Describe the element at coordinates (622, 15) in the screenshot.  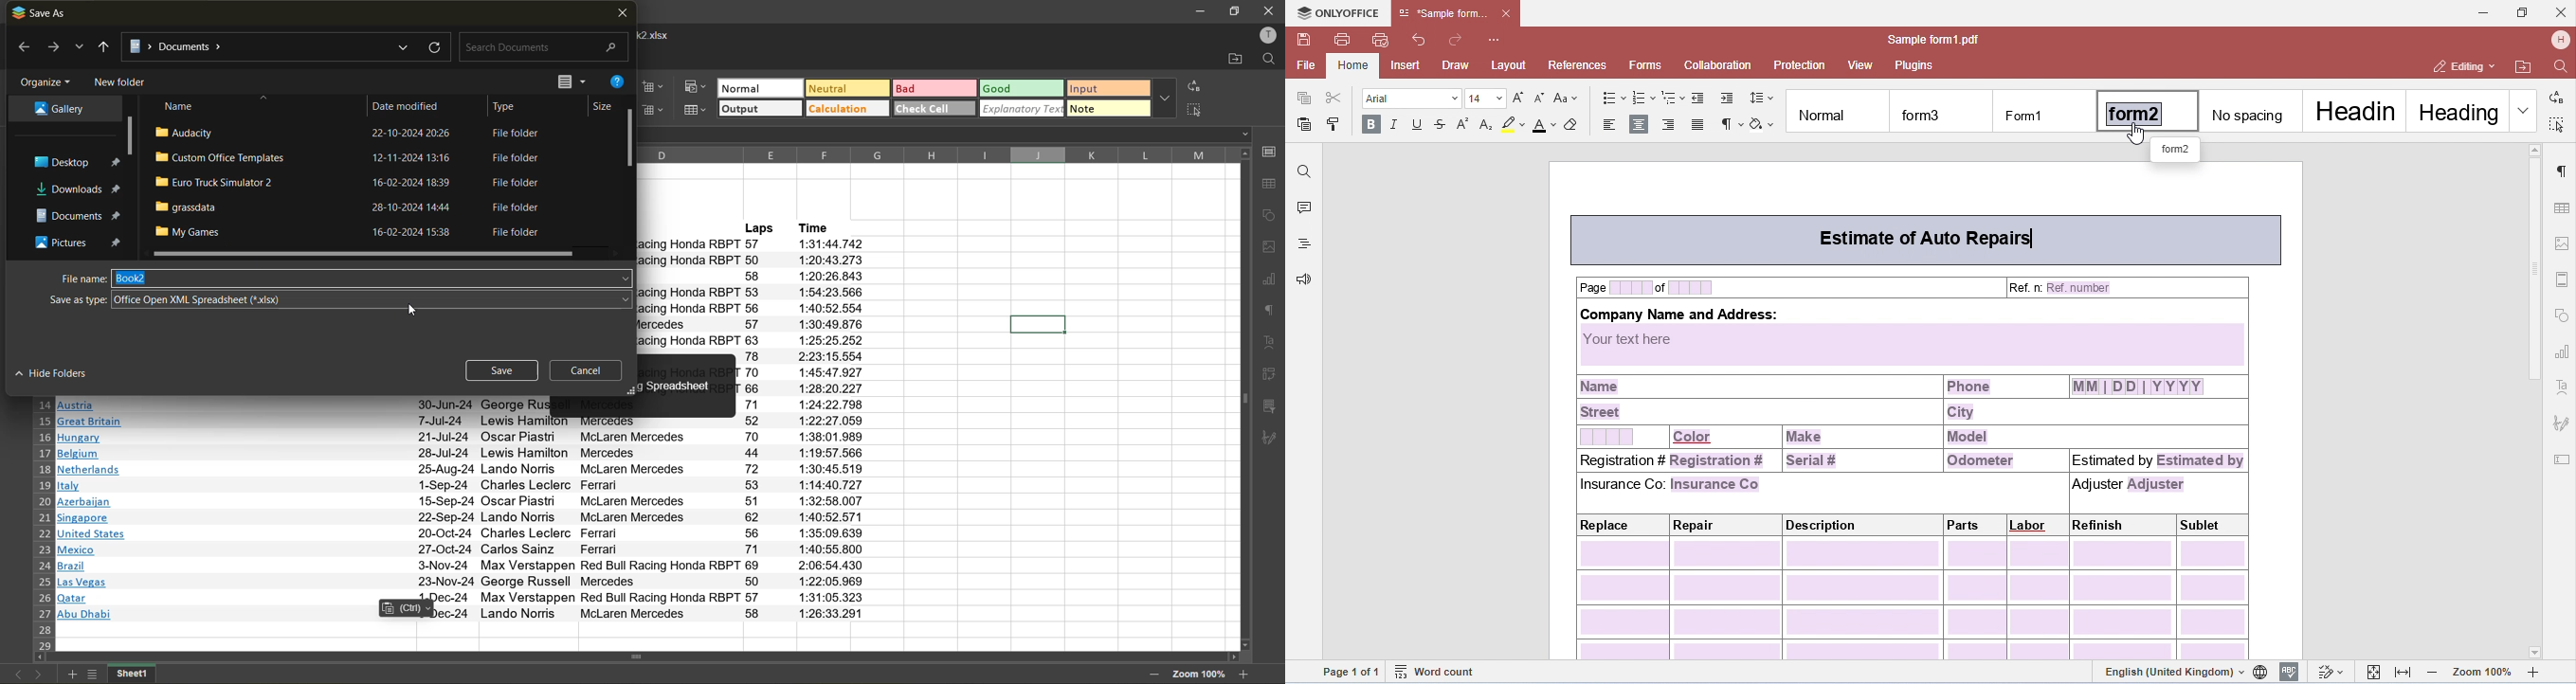
I see `close` at that location.